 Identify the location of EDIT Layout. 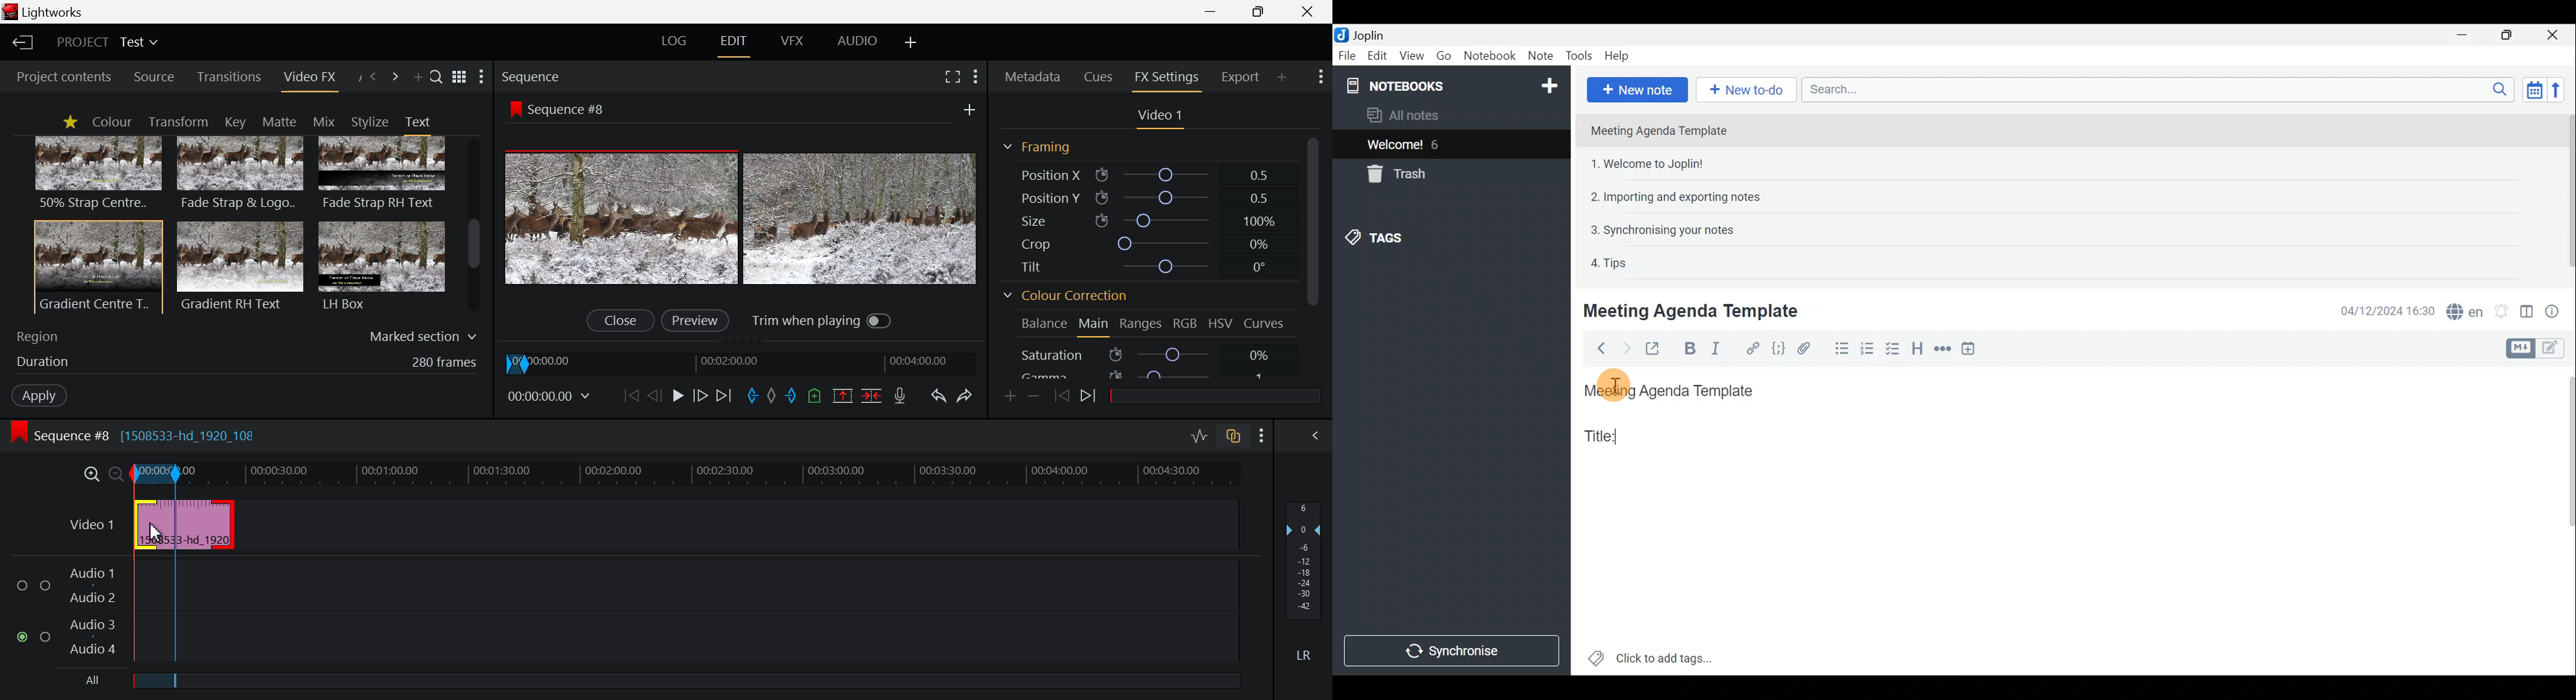
(736, 42).